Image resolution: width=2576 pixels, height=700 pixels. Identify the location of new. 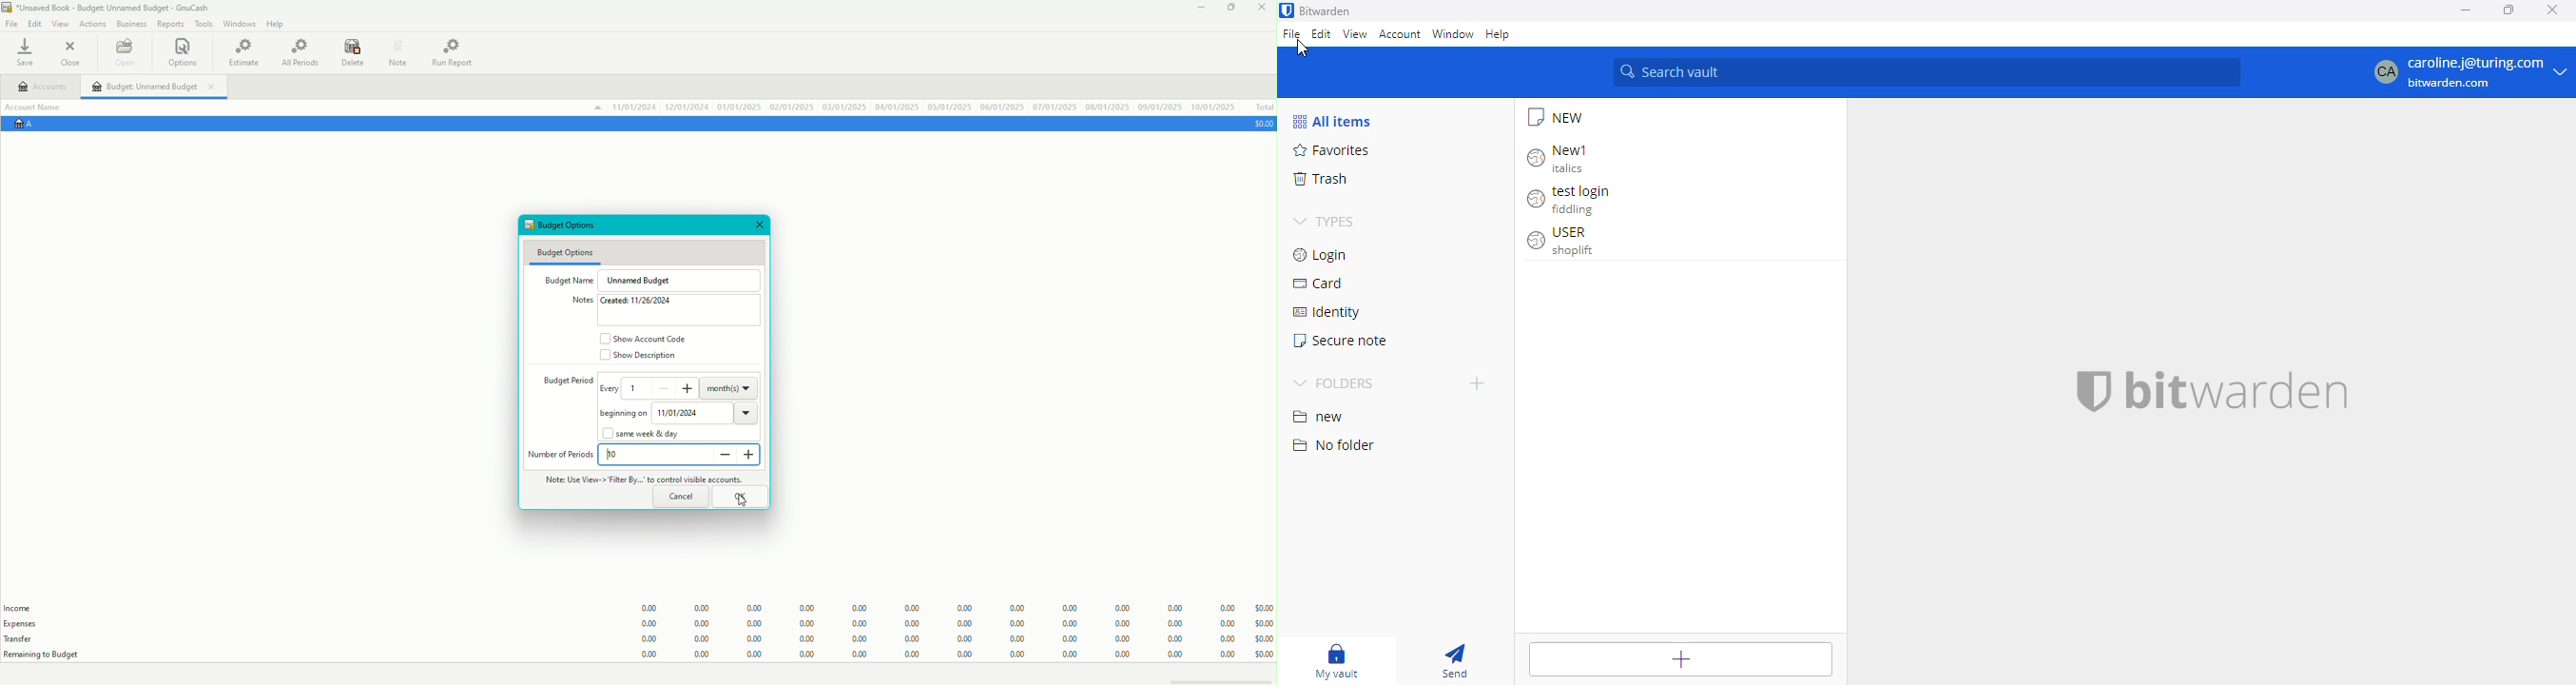
(1317, 418).